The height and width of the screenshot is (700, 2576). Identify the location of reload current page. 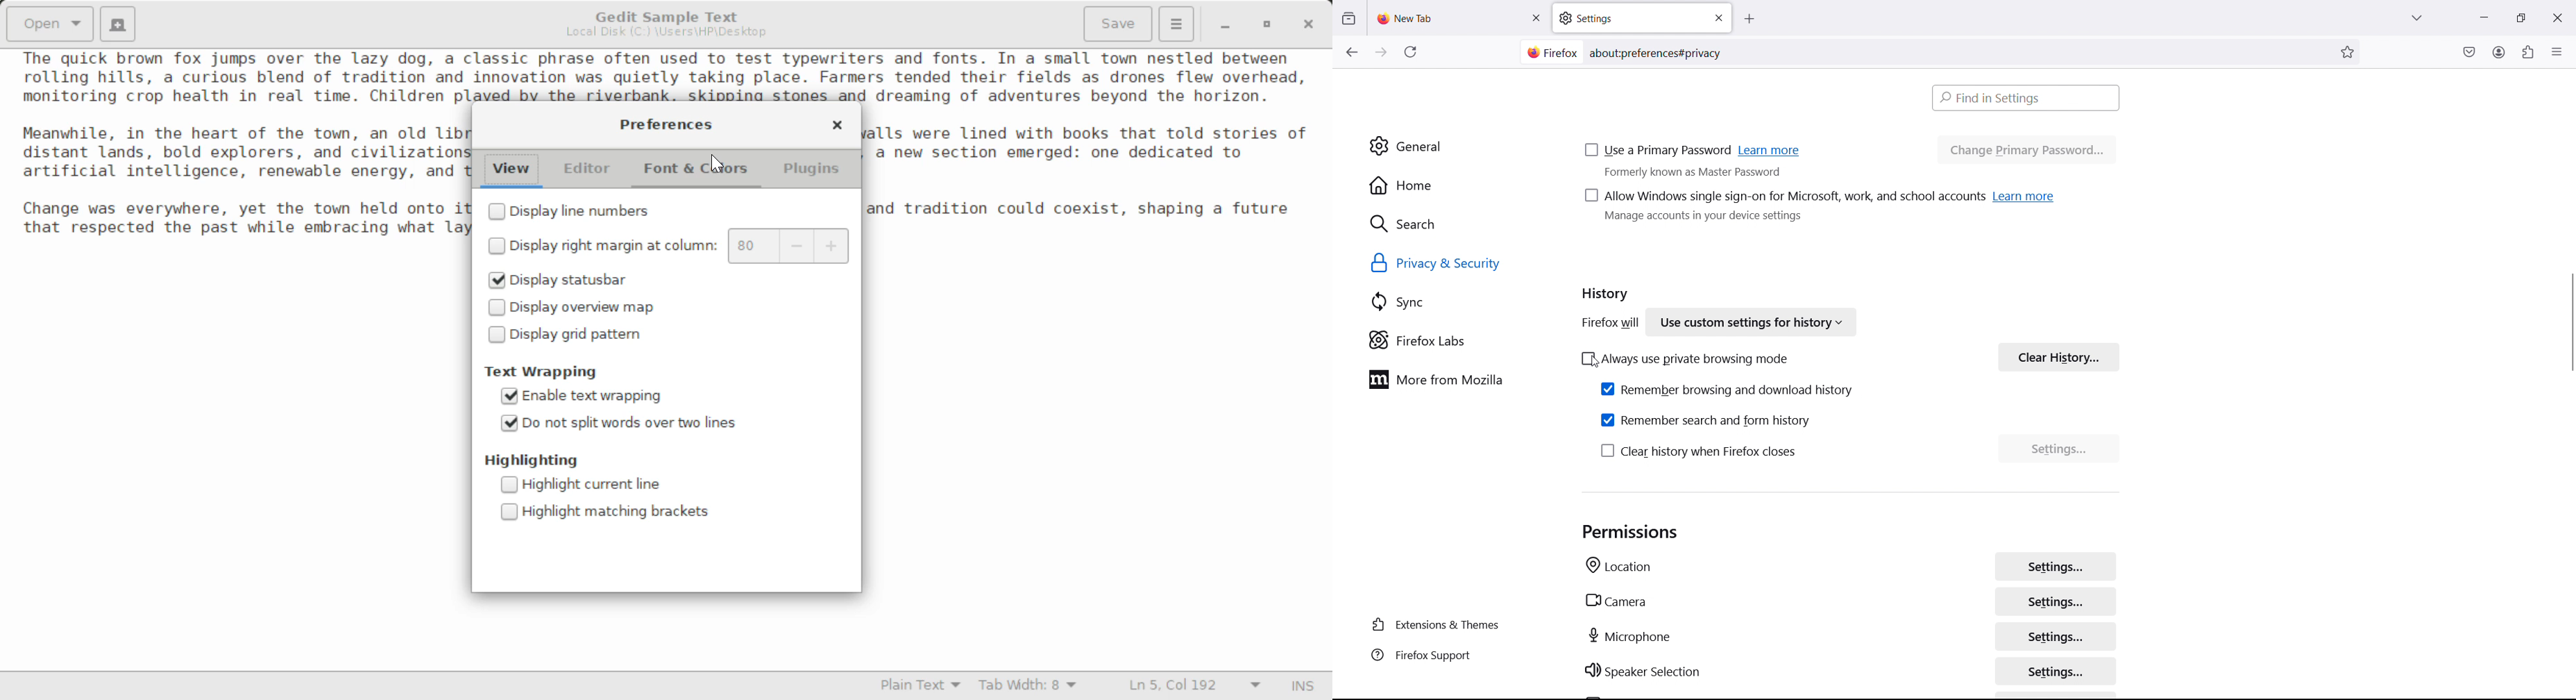
(1410, 54).